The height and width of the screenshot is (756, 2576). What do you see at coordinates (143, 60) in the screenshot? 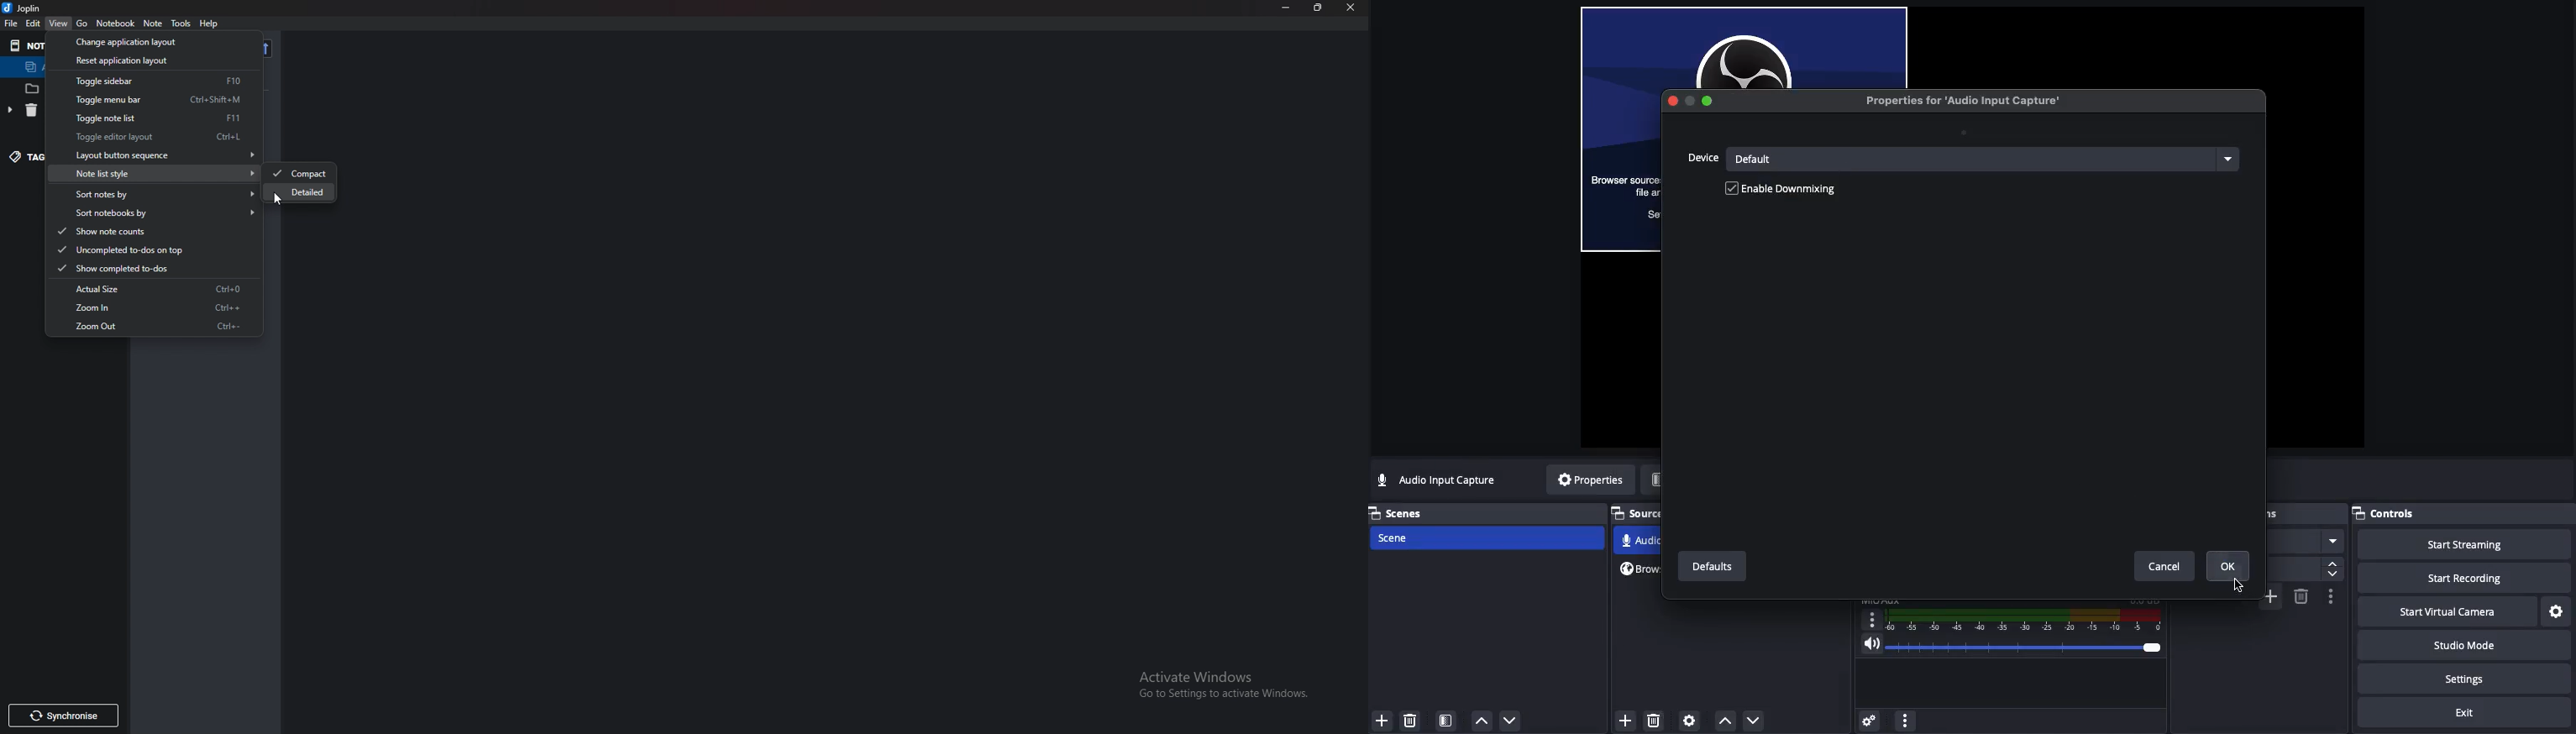
I see `Reset application layout` at bounding box center [143, 60].